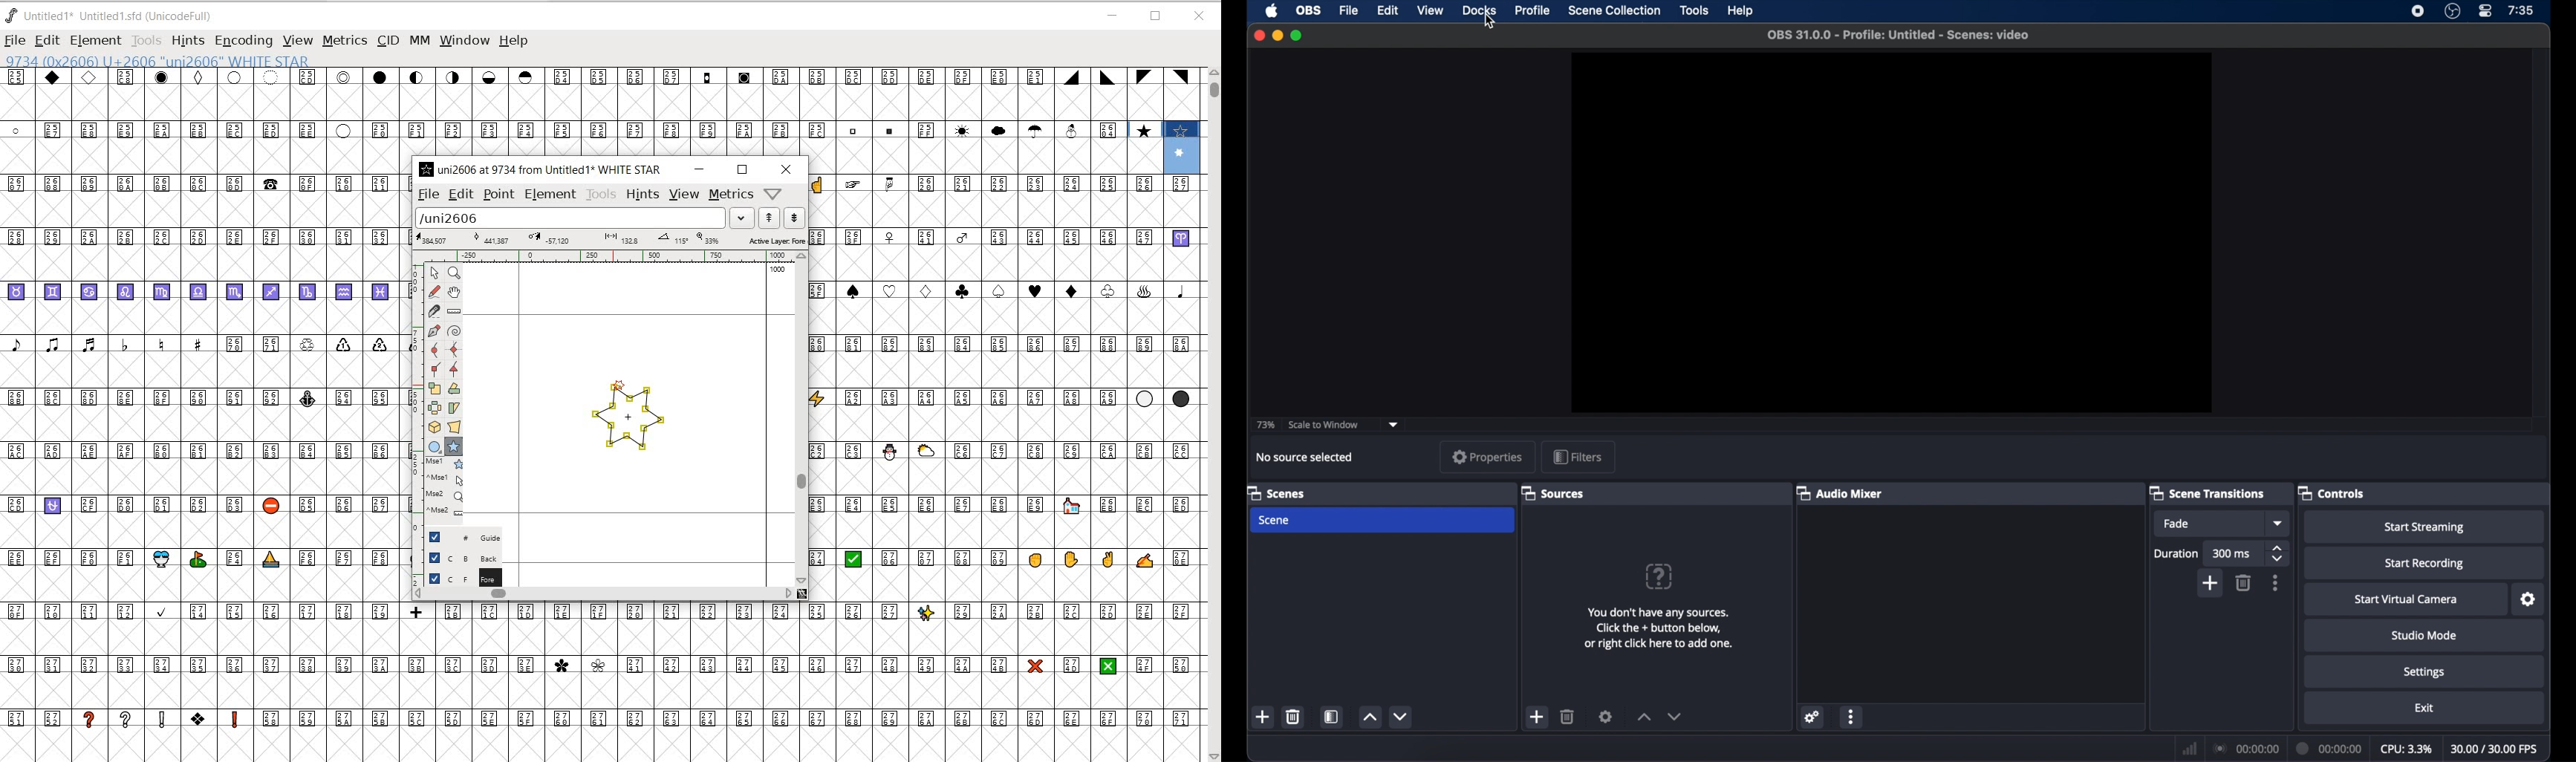 The height and width of the screenshot is (784, 2576). I want to click on EDIT, so click(46, 42).